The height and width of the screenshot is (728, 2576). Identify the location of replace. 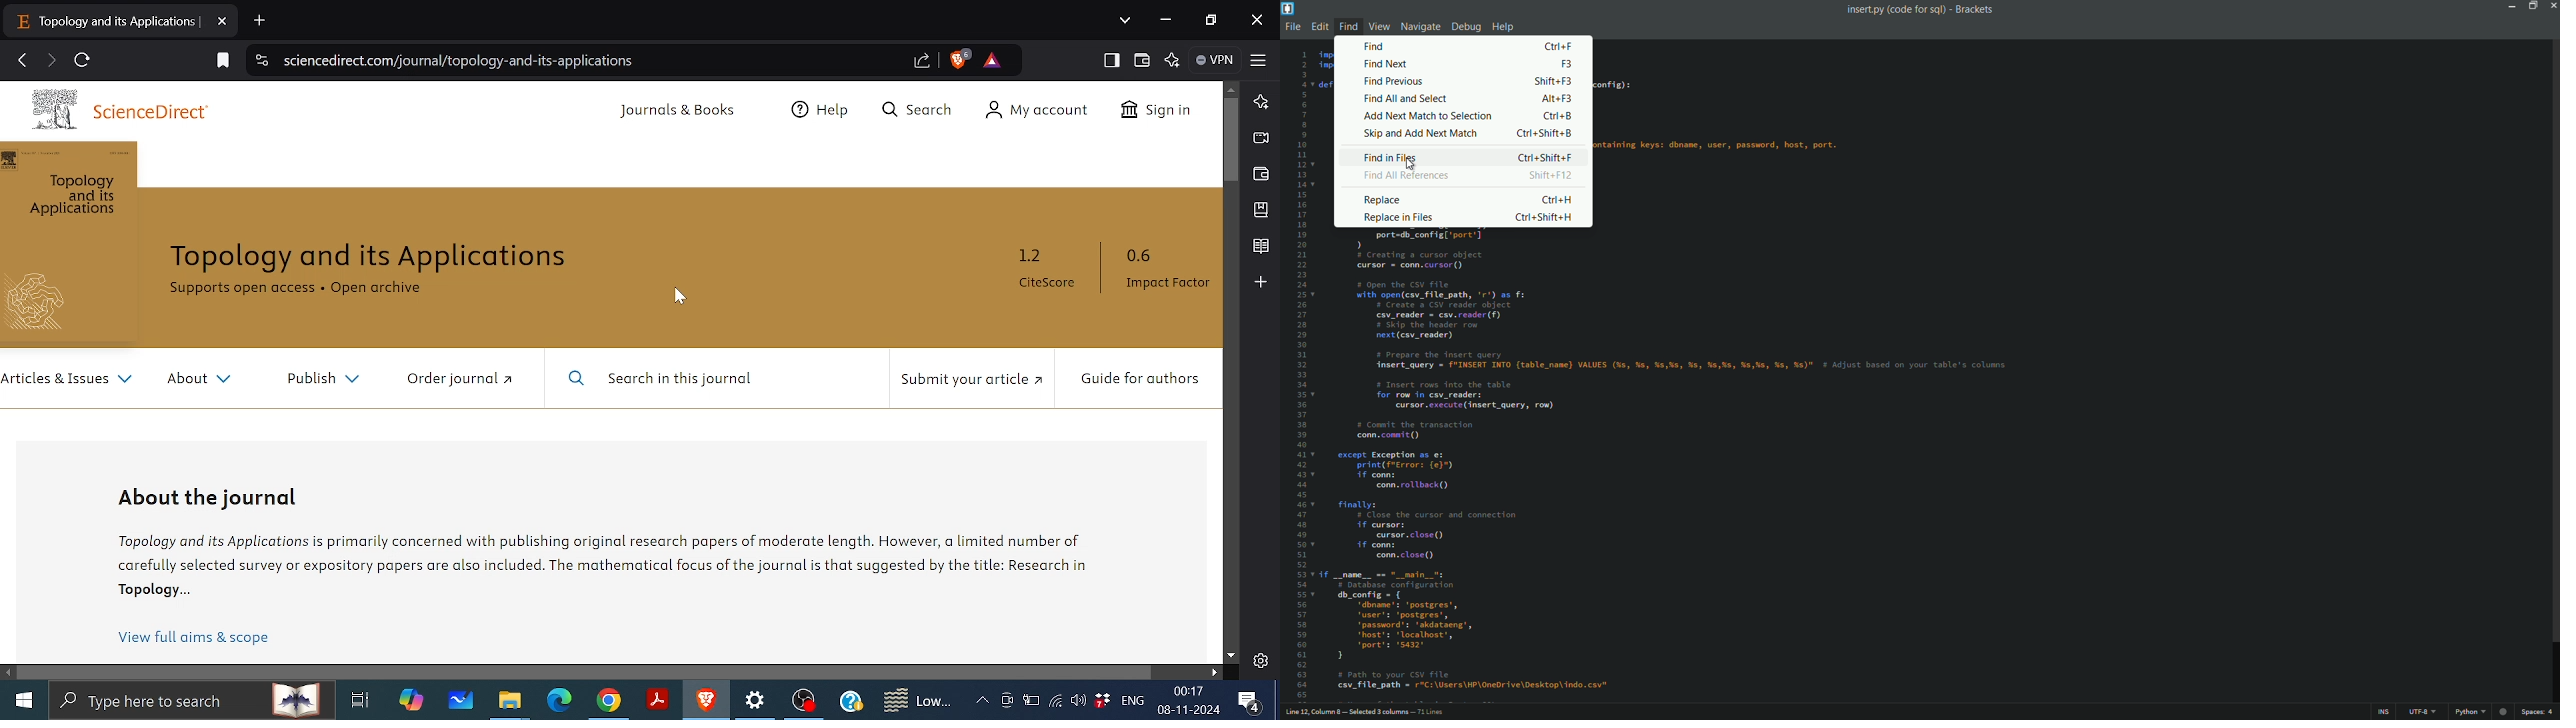
(1383, 199).